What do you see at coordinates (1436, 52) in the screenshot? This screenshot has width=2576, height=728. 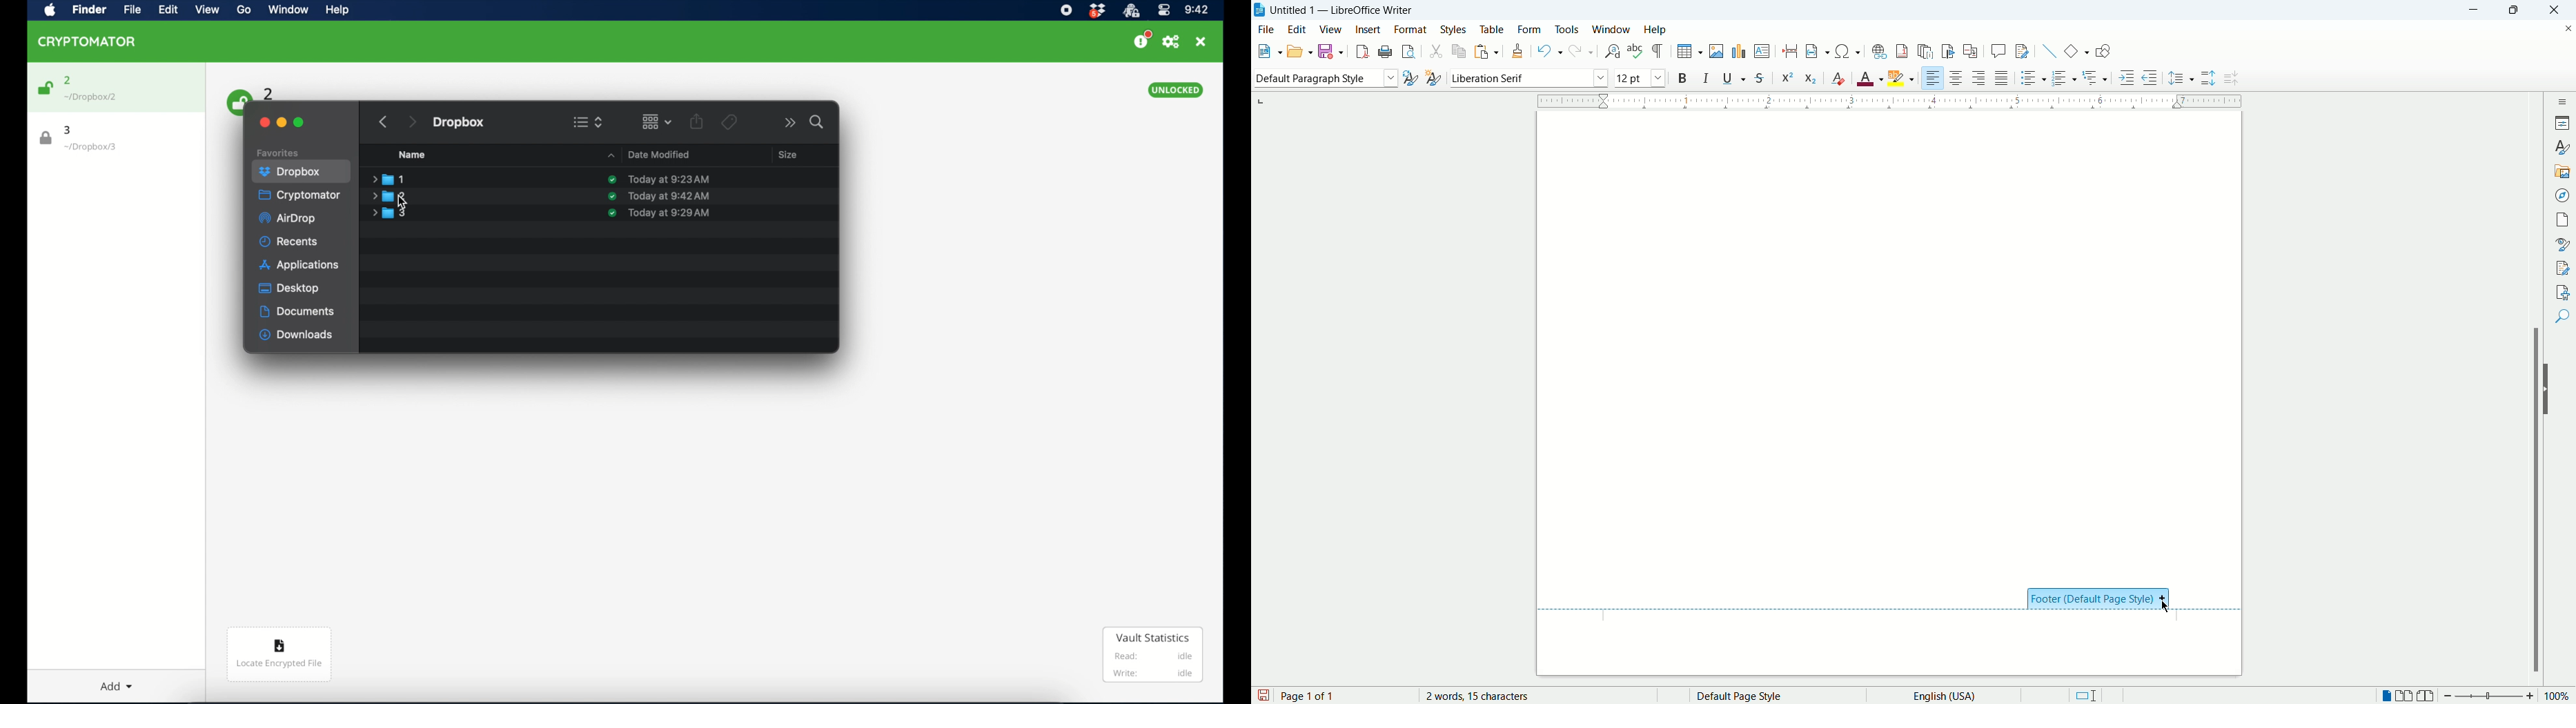 I see `cut` at bounding box center [1436, 52].